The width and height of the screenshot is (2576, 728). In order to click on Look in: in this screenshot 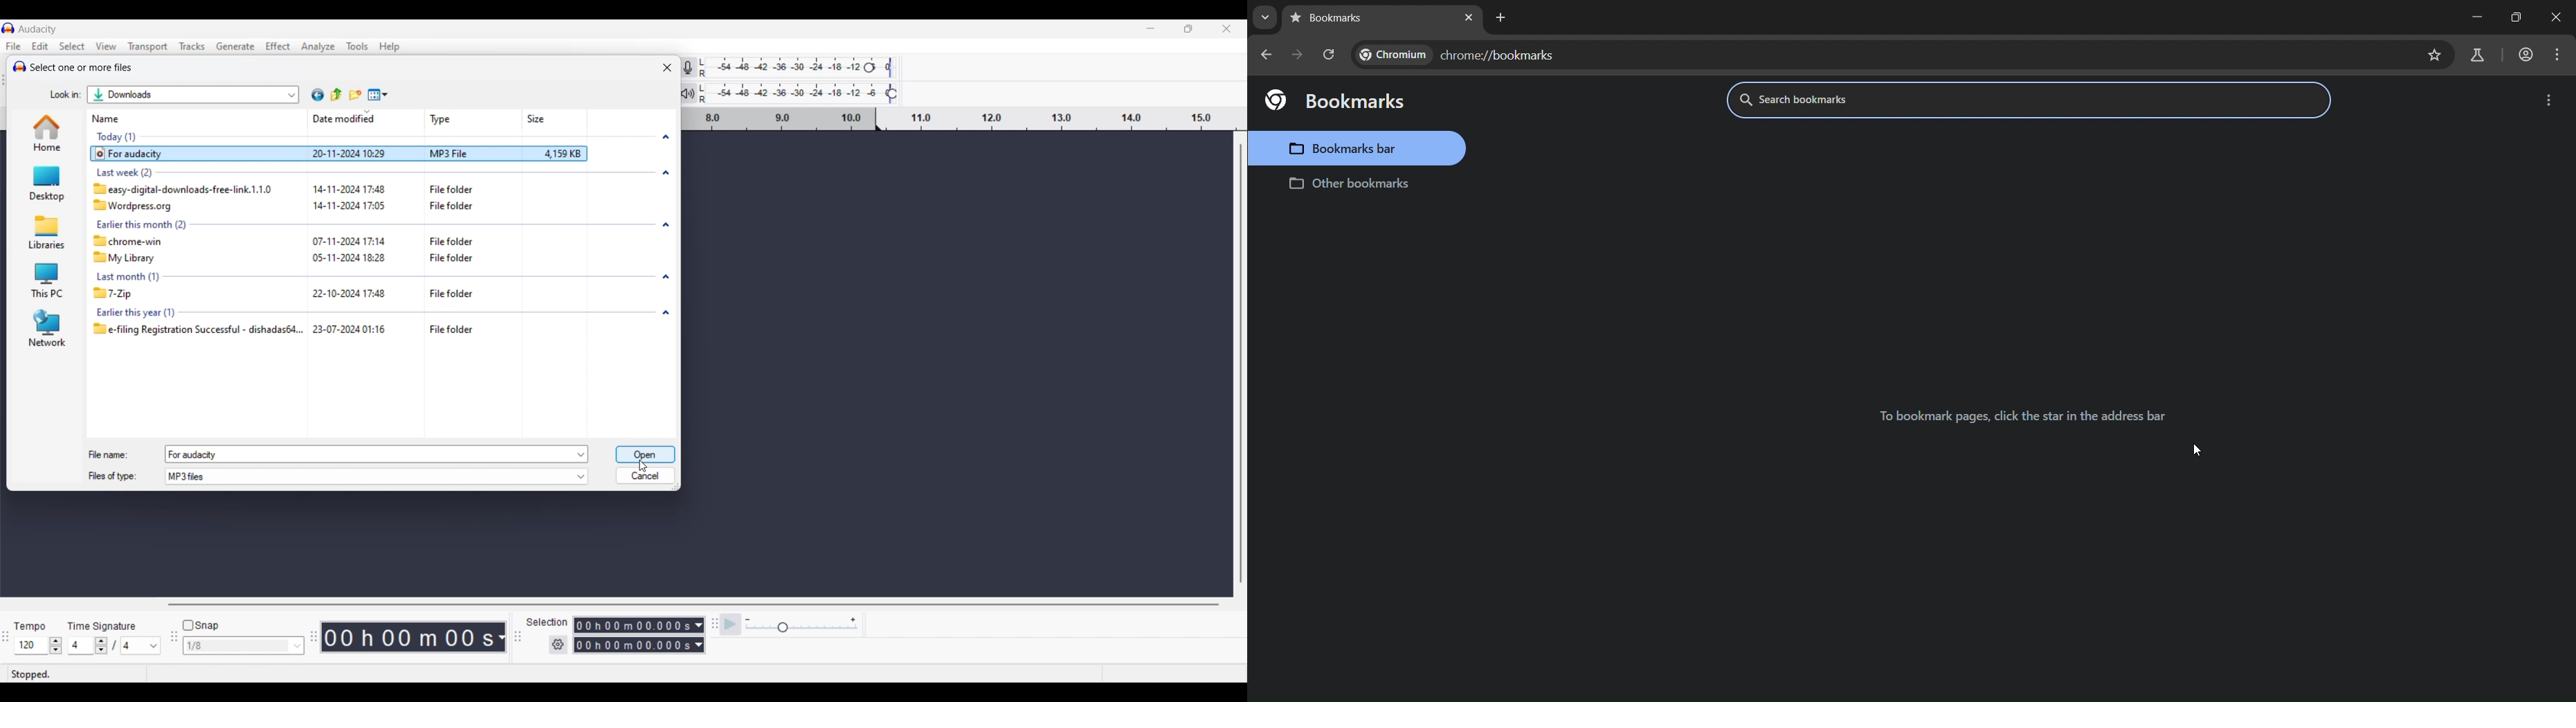, I will do `click(61, 93)`.